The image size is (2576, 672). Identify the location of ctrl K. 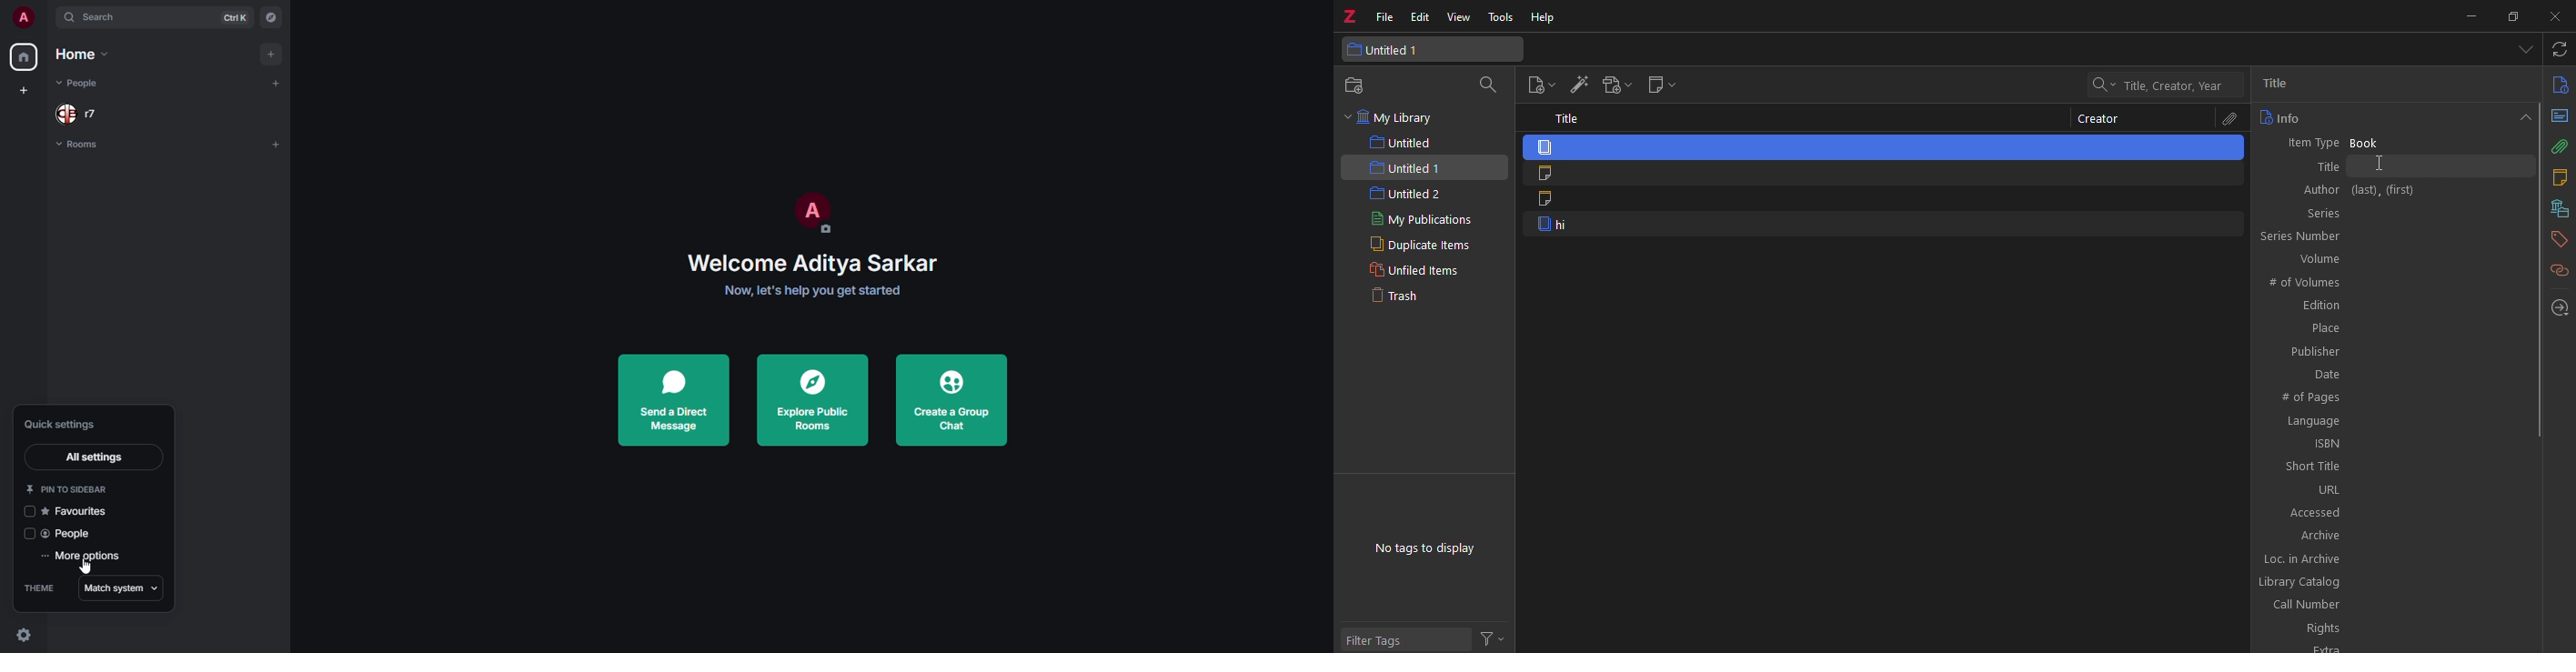
(235, 16).